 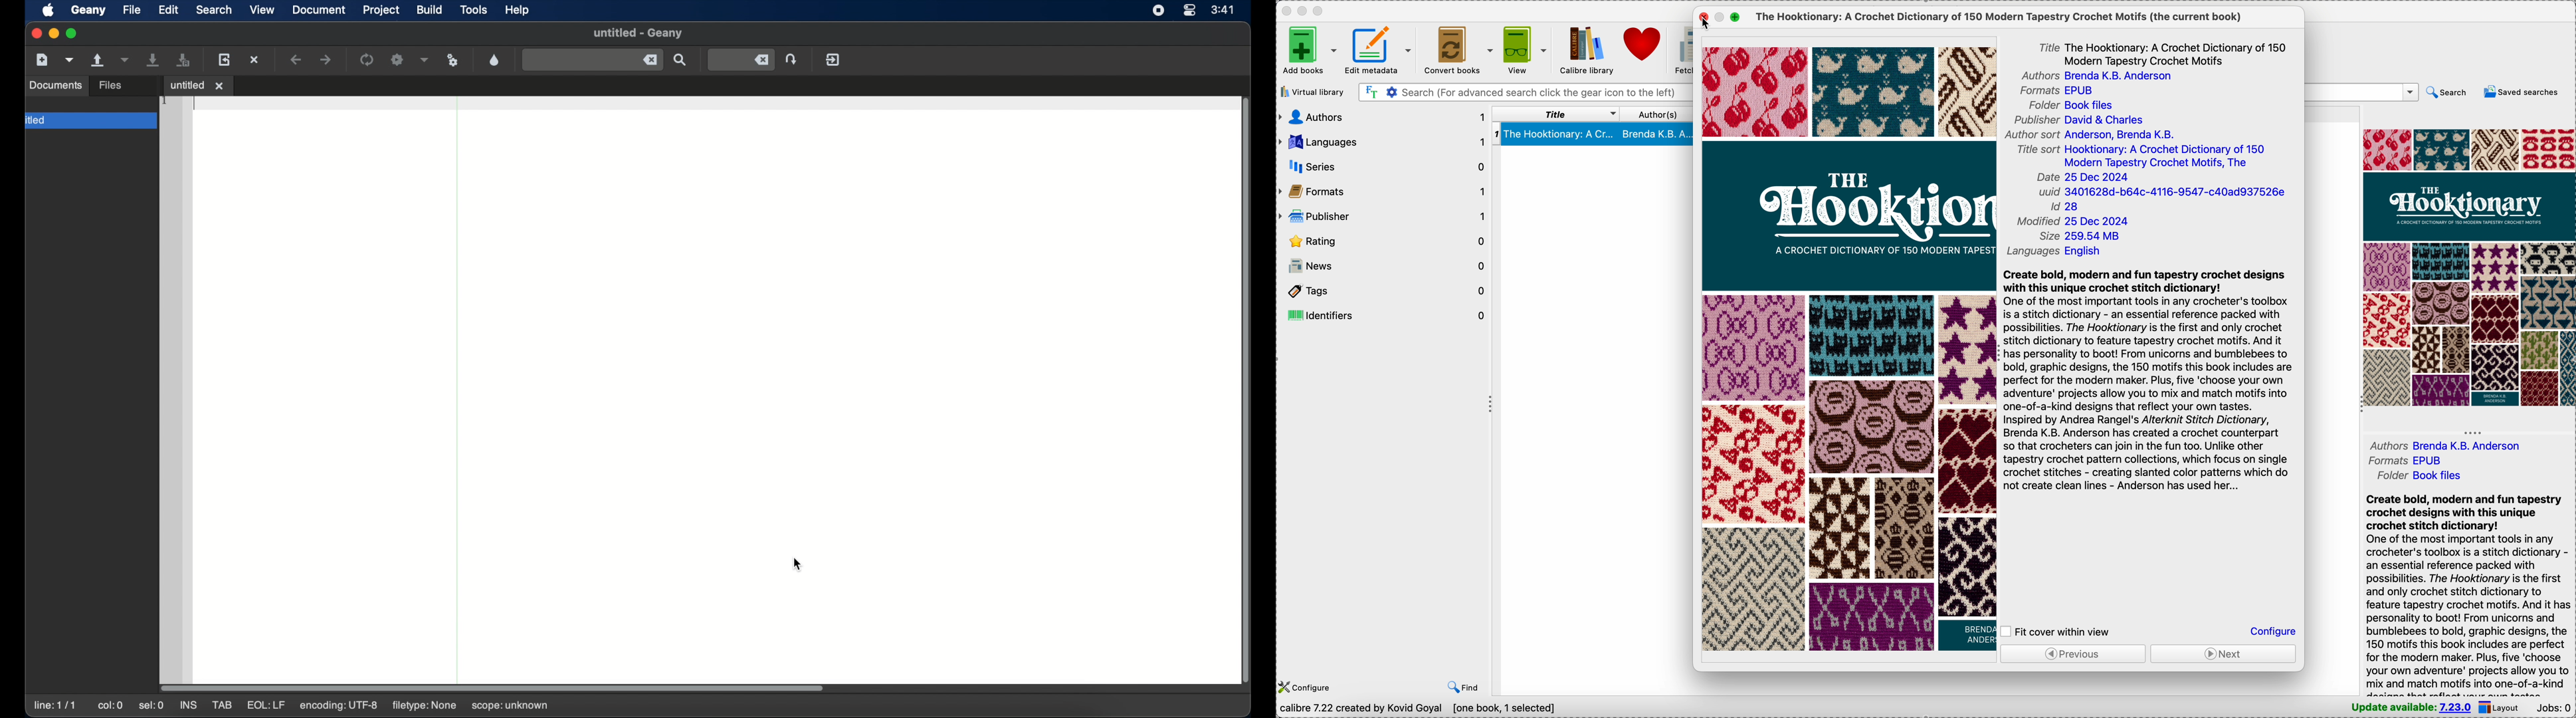 What do you see at coordinates (1465, 687) in the screenshot?
I see `find` at bounding box center [1465, 687].